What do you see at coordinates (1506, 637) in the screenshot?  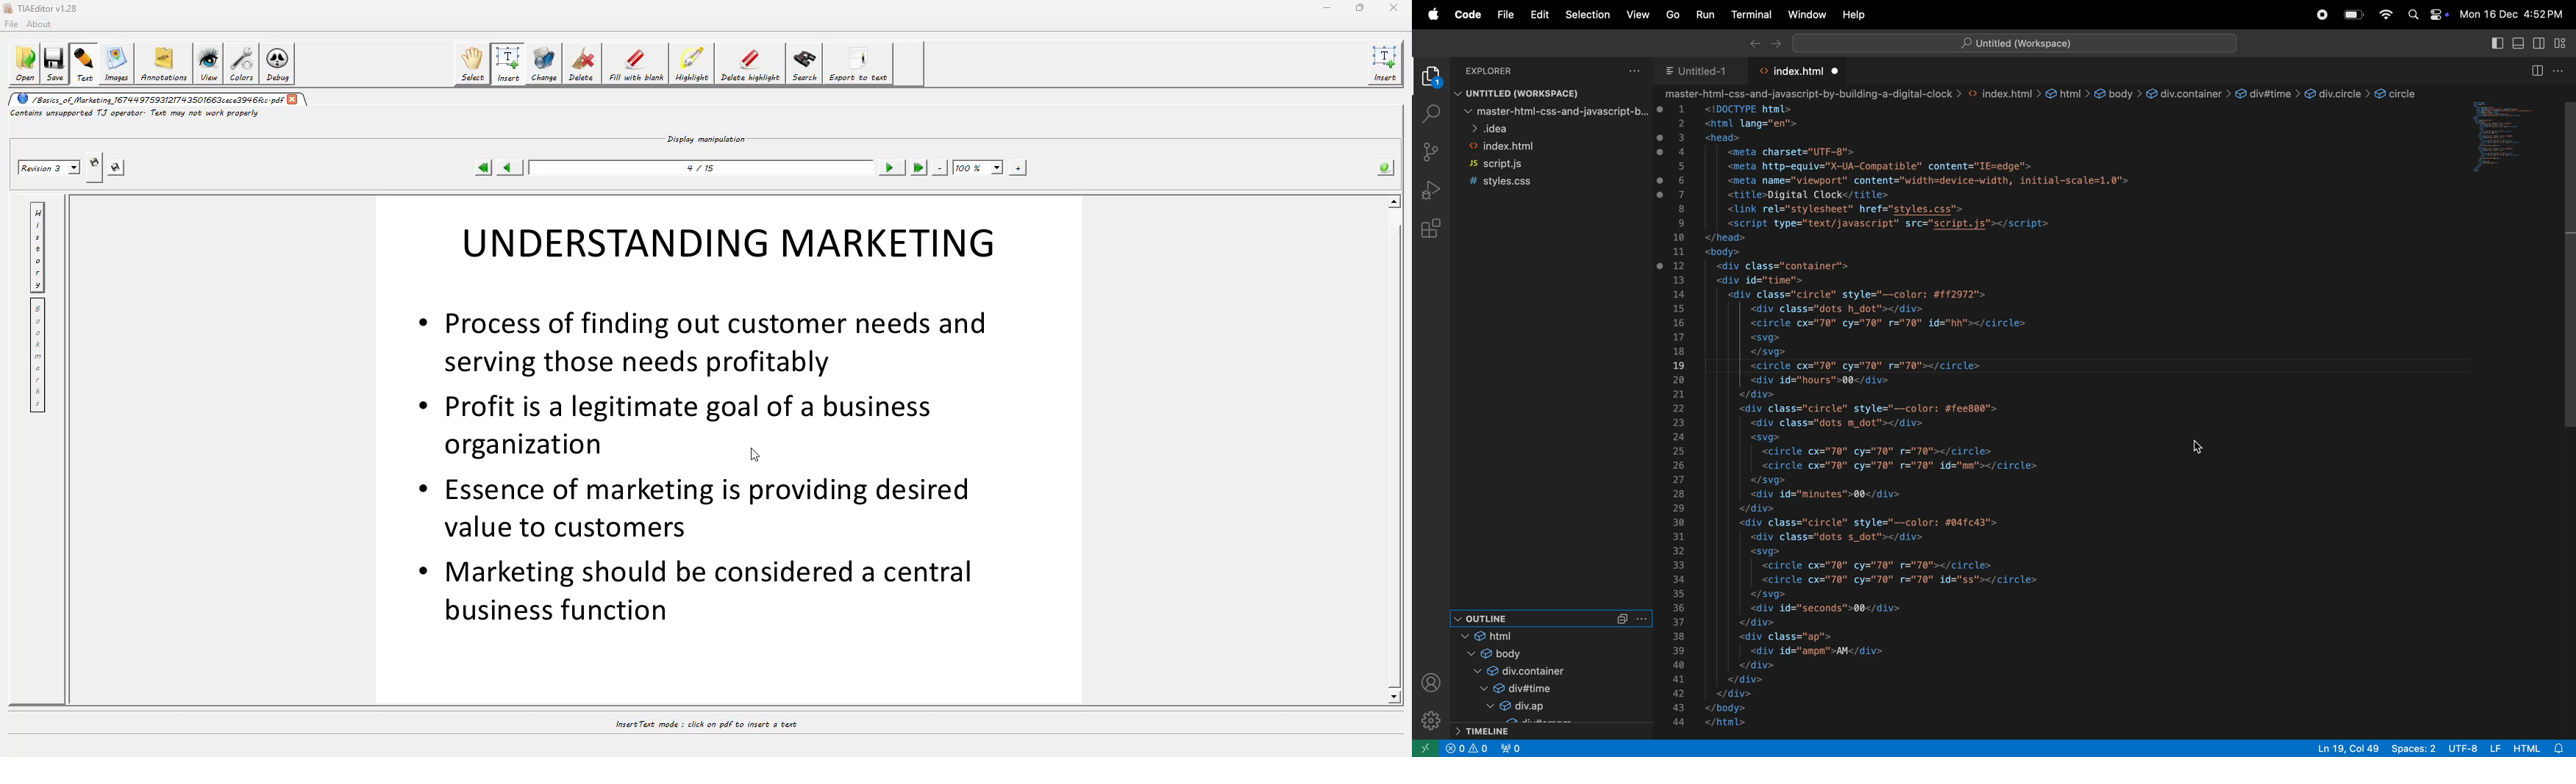 I see `html` at bounding box center [1506, 637].